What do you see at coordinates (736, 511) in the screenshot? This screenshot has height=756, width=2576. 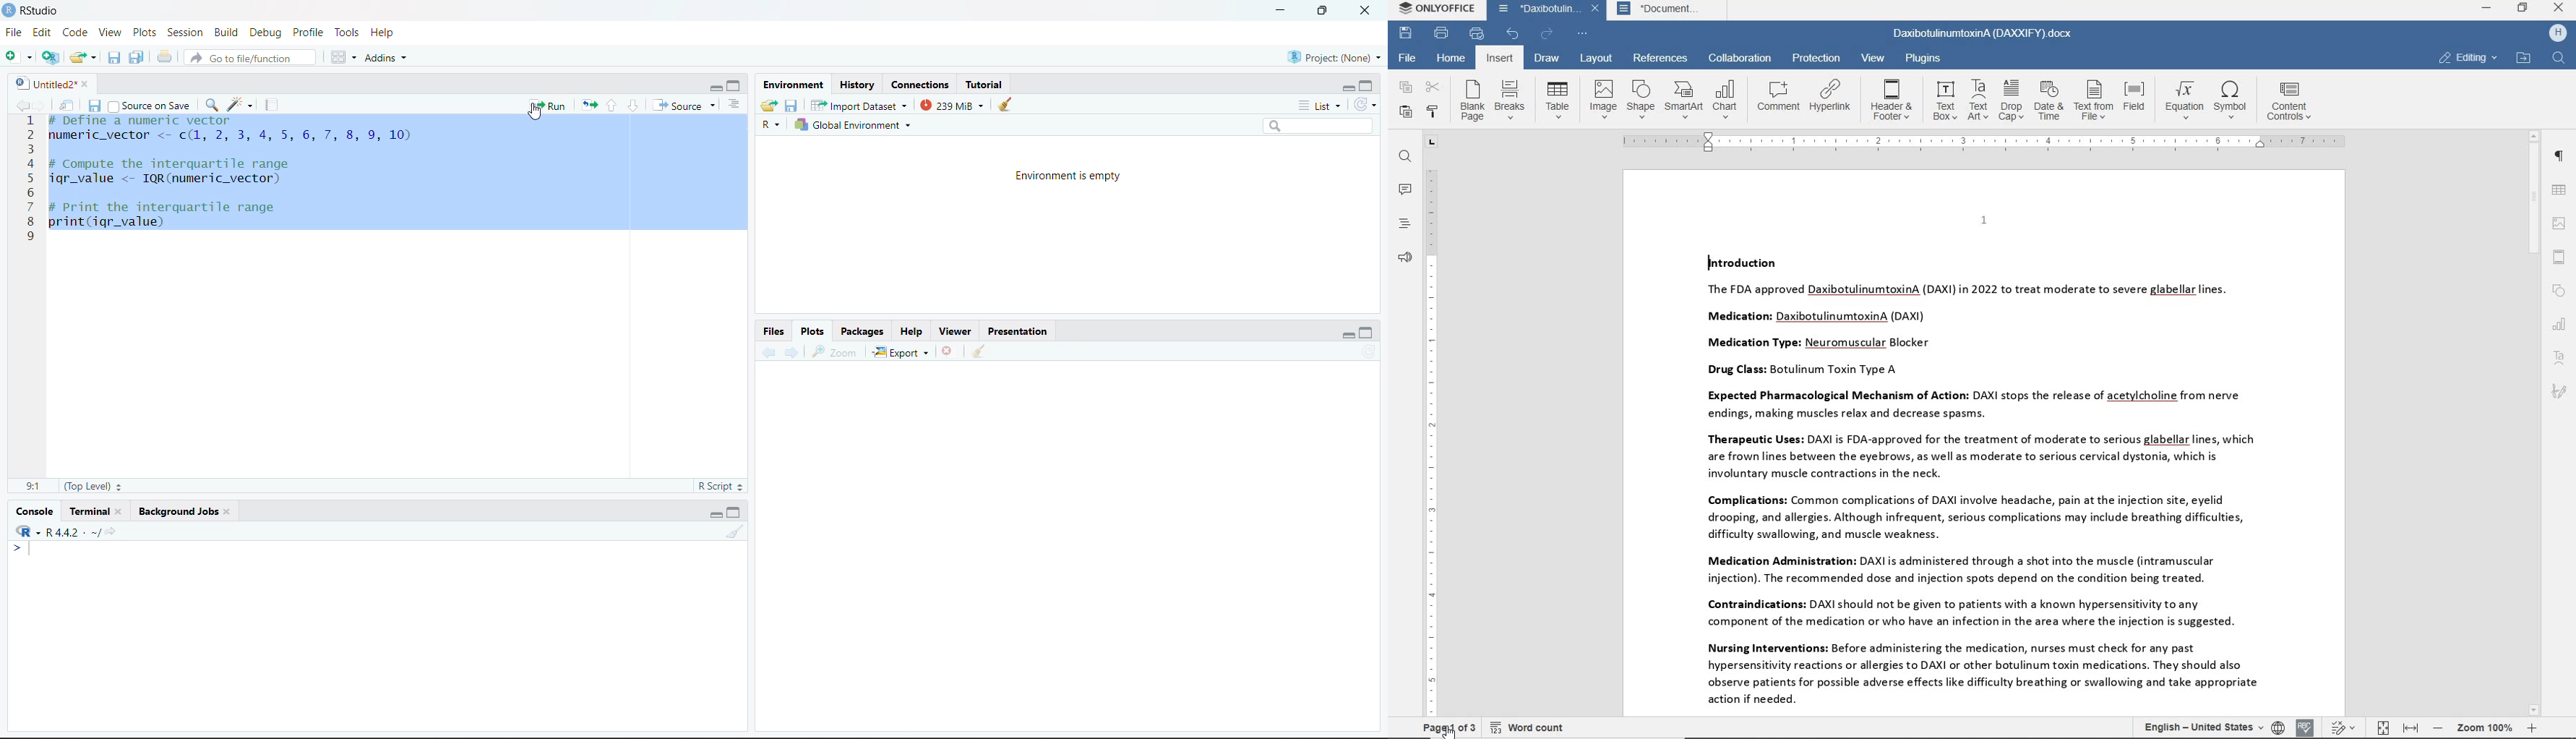 I see `Maximize` at bounding box center [736, 511].